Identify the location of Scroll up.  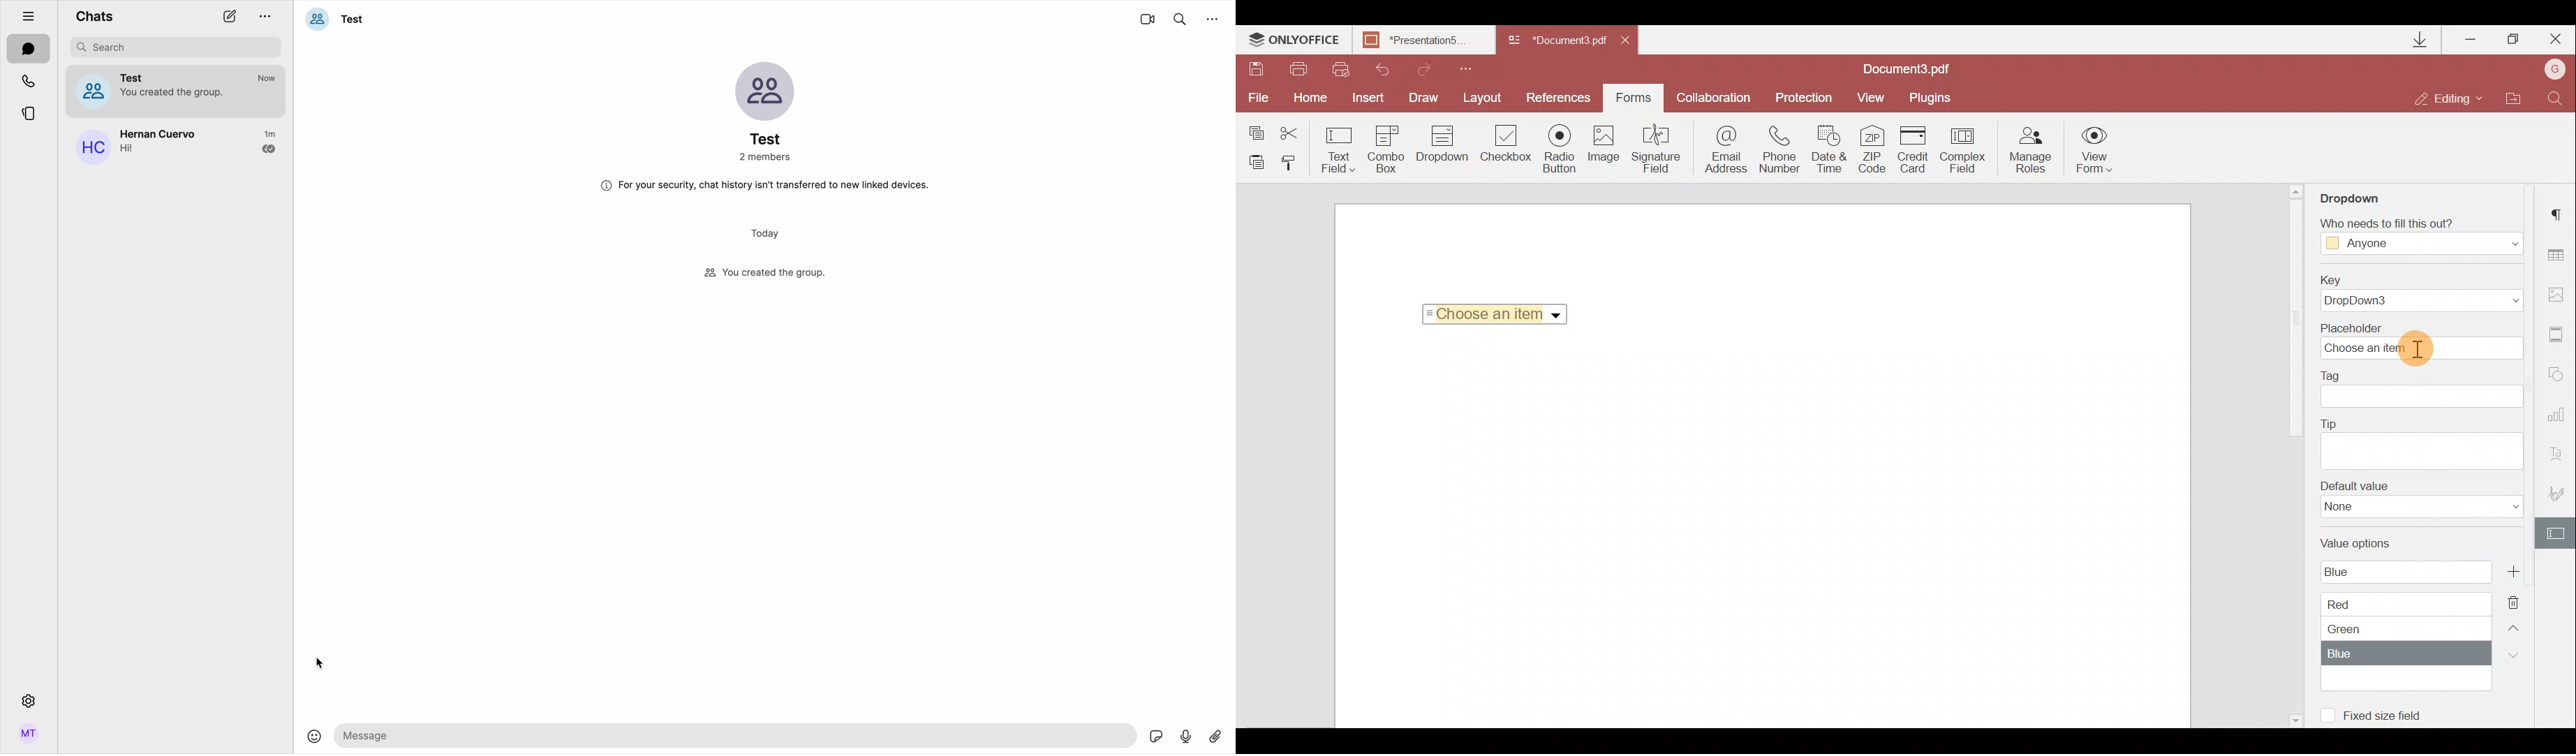
(2297, 191).